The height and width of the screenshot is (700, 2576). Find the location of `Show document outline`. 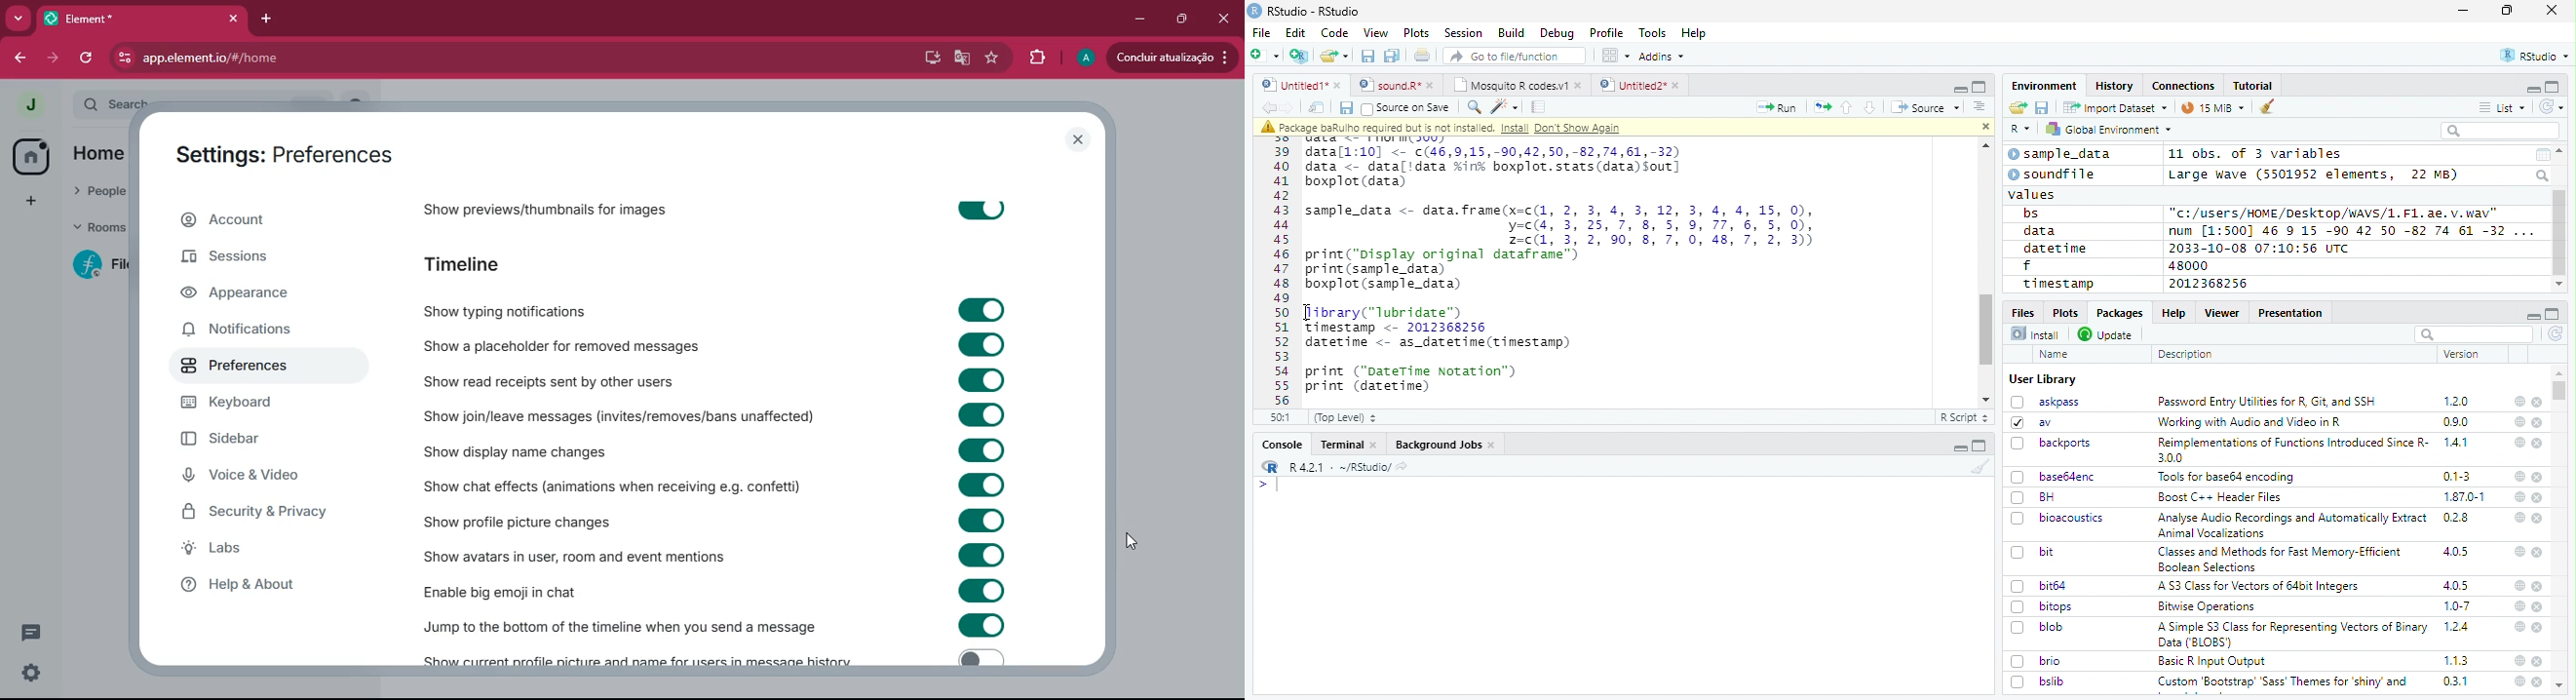

Show document outline is located at coordinates (1978, 106).